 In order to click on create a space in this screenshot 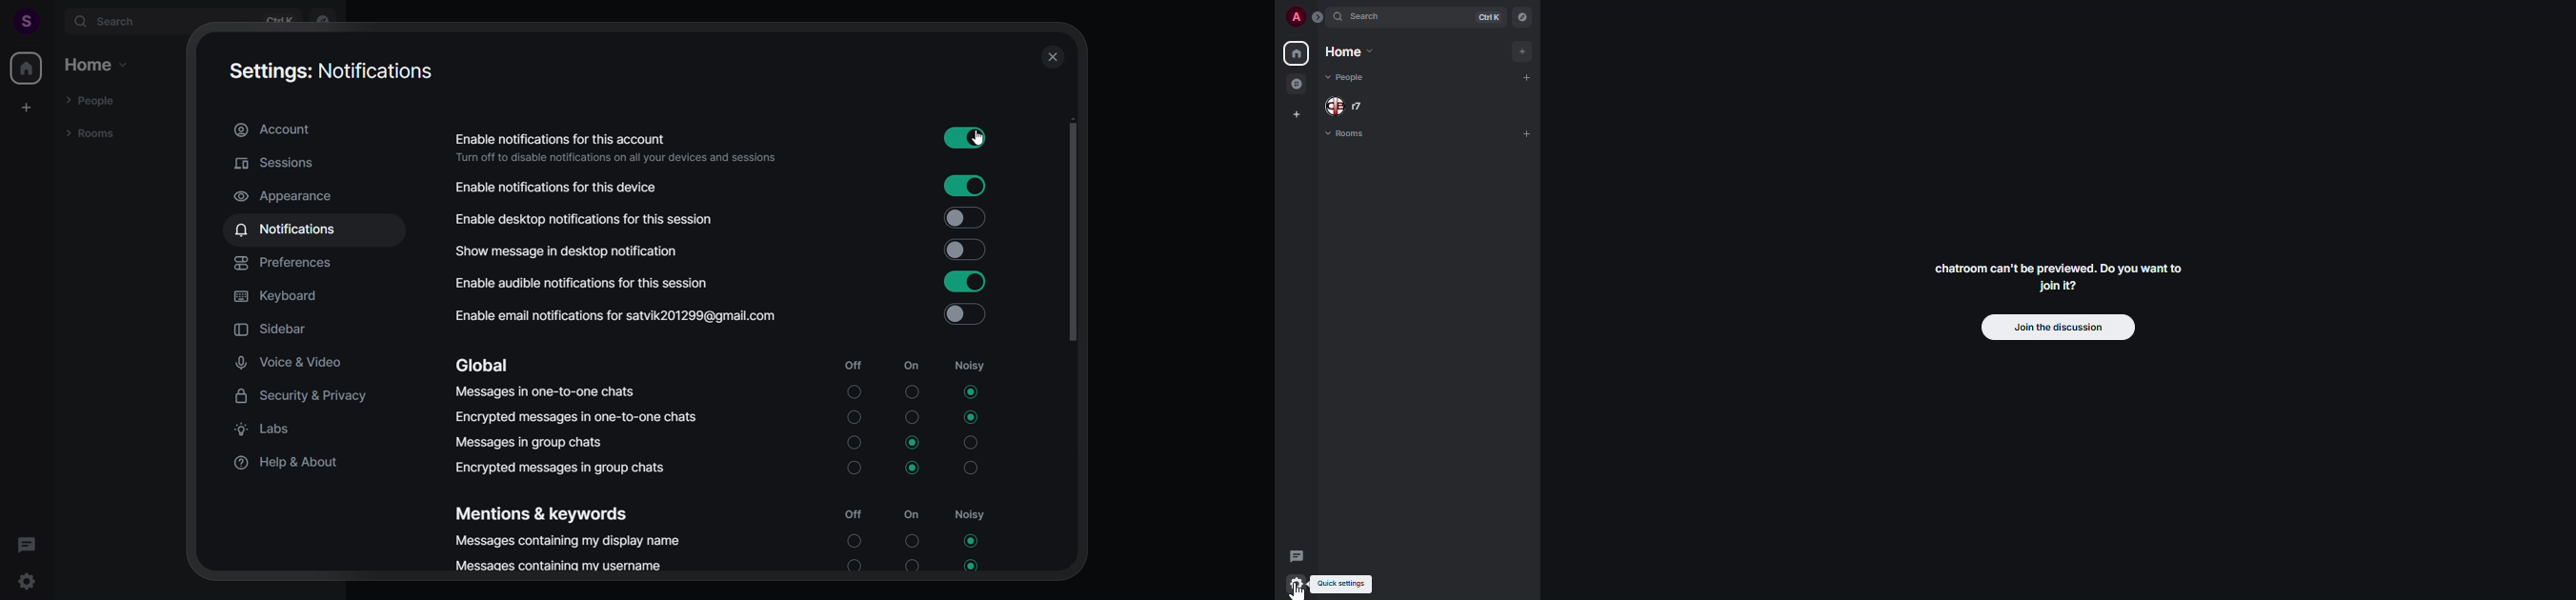, I will do `click(28, 106)`.